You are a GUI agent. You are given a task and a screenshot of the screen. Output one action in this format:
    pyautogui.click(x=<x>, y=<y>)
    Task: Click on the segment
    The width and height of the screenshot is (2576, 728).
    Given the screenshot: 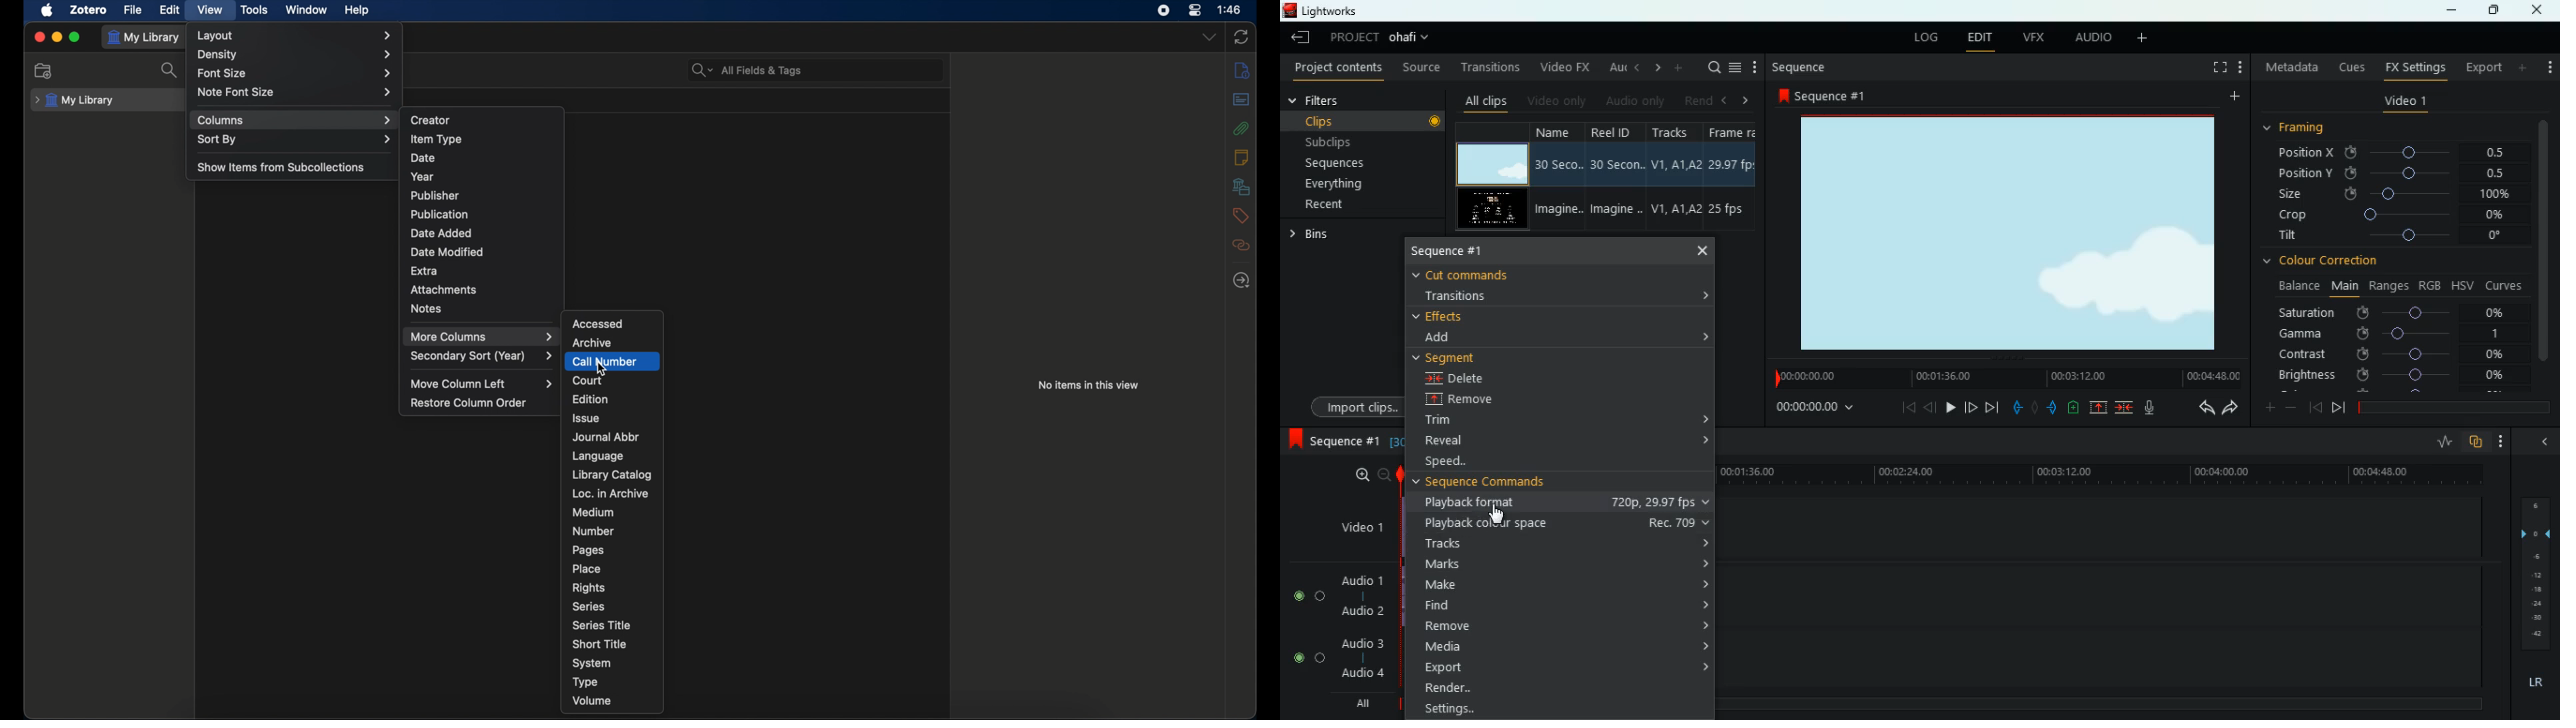 What is the action you would take?
    pyautogui.click(x=1455, y=359)
    